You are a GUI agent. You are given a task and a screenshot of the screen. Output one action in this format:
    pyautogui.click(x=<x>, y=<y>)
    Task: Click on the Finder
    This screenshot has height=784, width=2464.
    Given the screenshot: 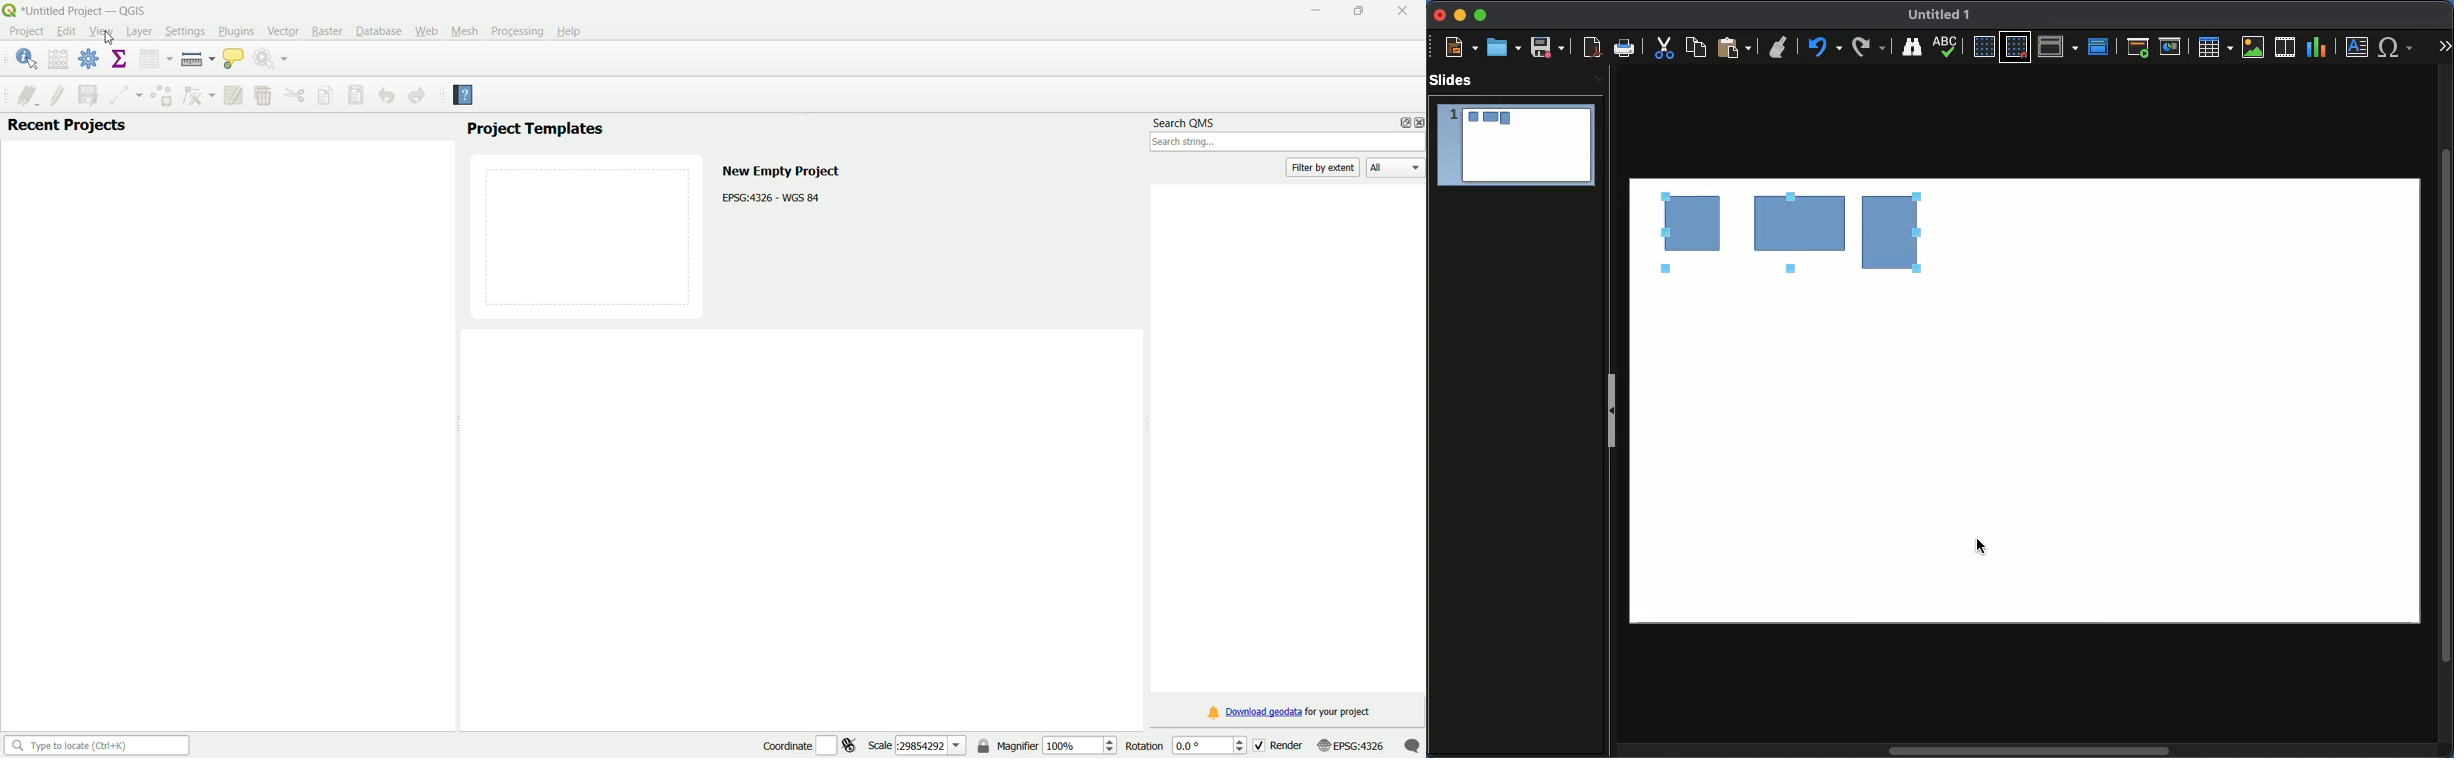 What is the action you would take?
    pyautogui.click(x=1913, y=47)
    